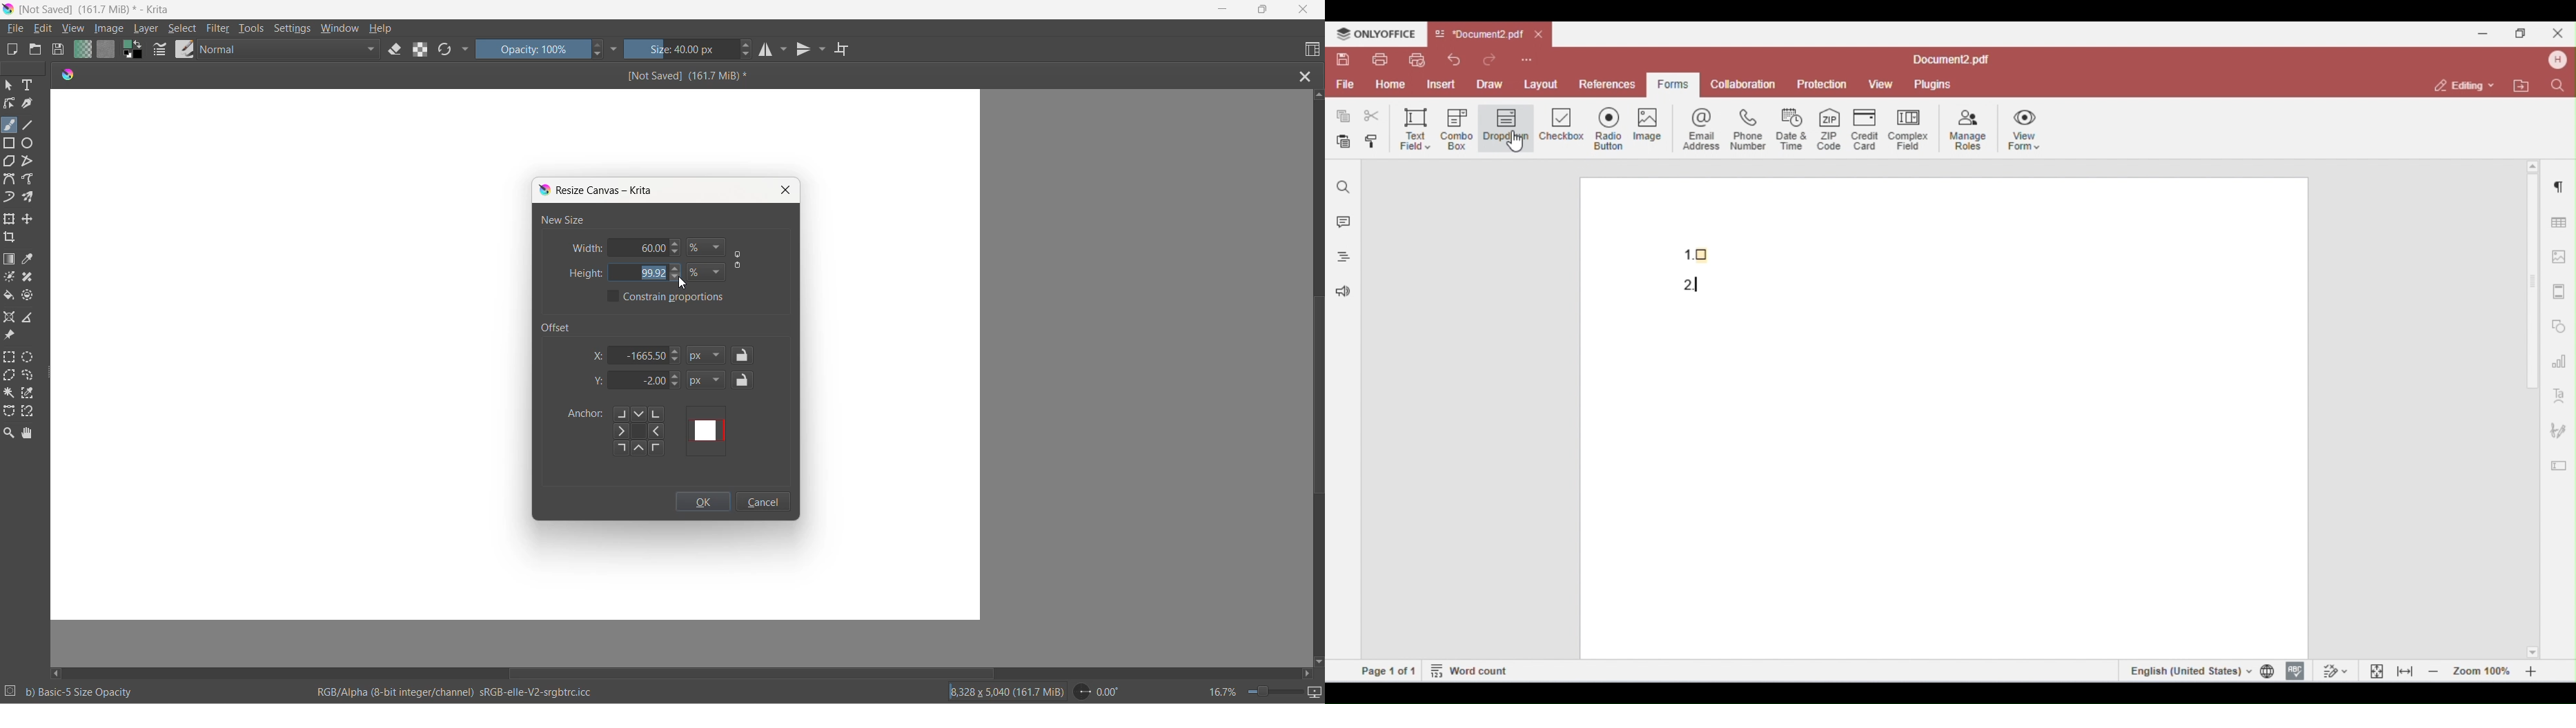  Describe the element at coordinates (1317, 94) in the screenshot. I see `scroll up button` at that location.